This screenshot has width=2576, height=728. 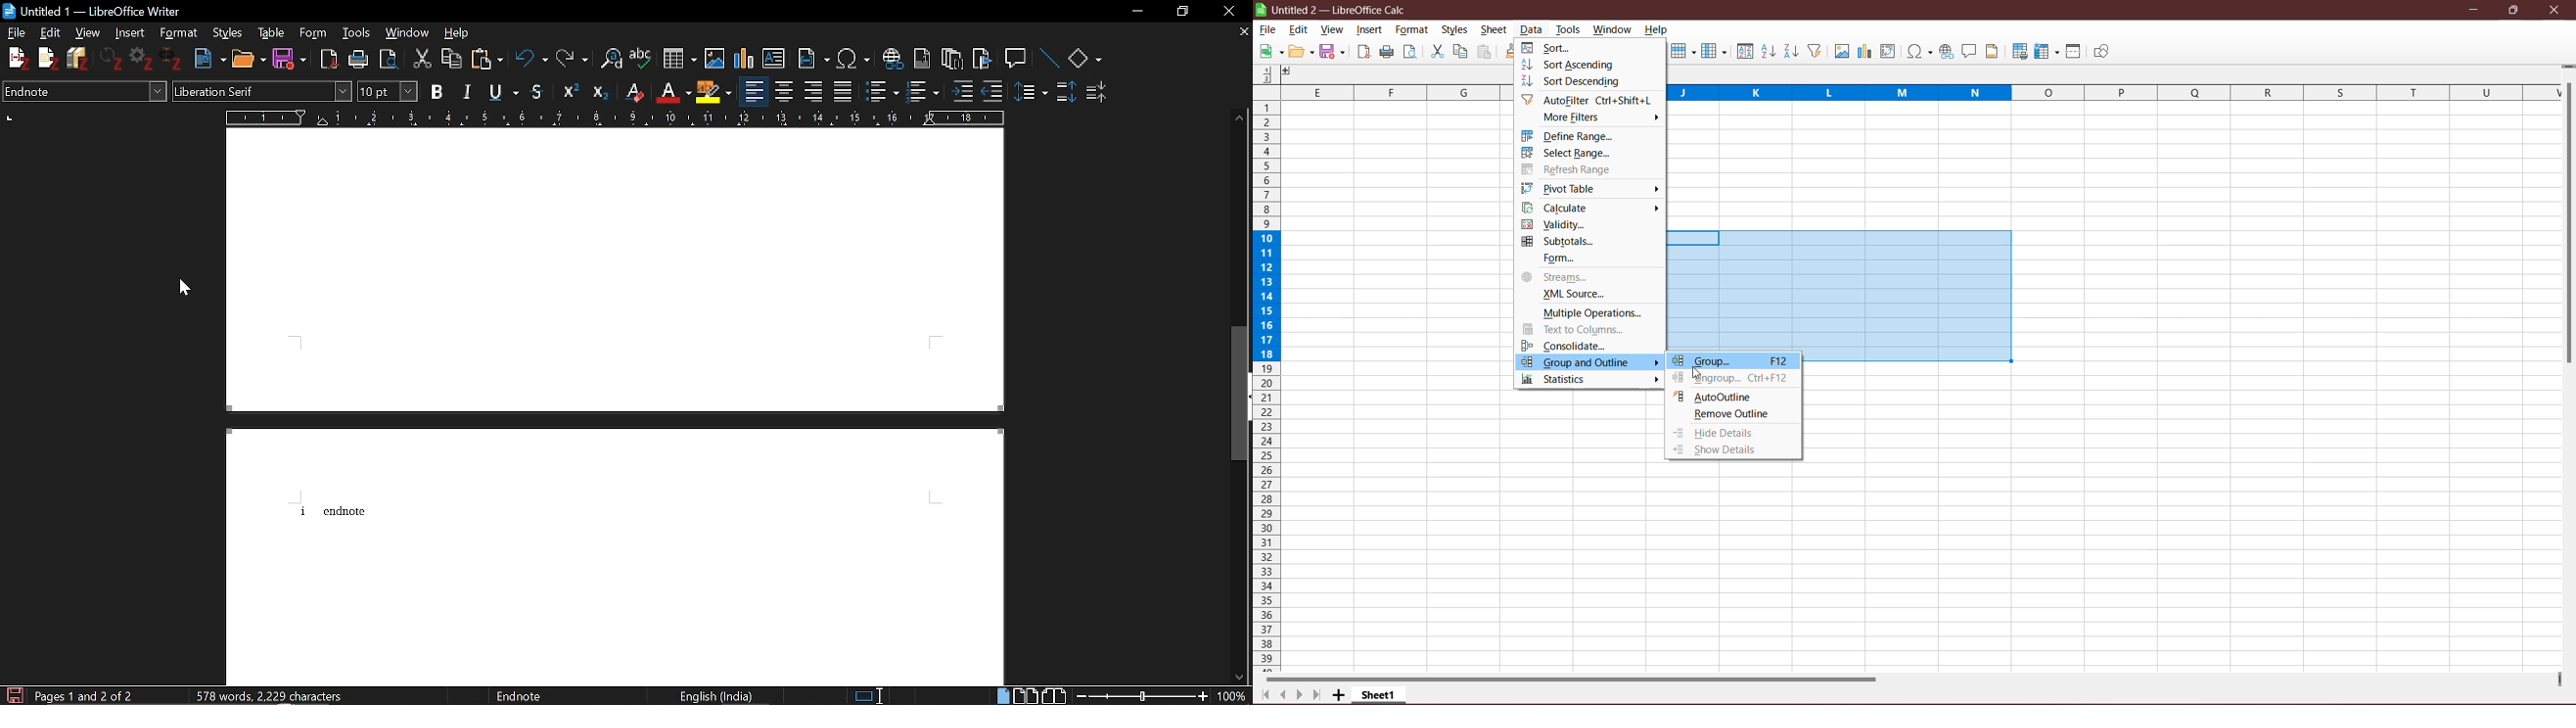 I want to click on Data, so click(x=1531, y=30).